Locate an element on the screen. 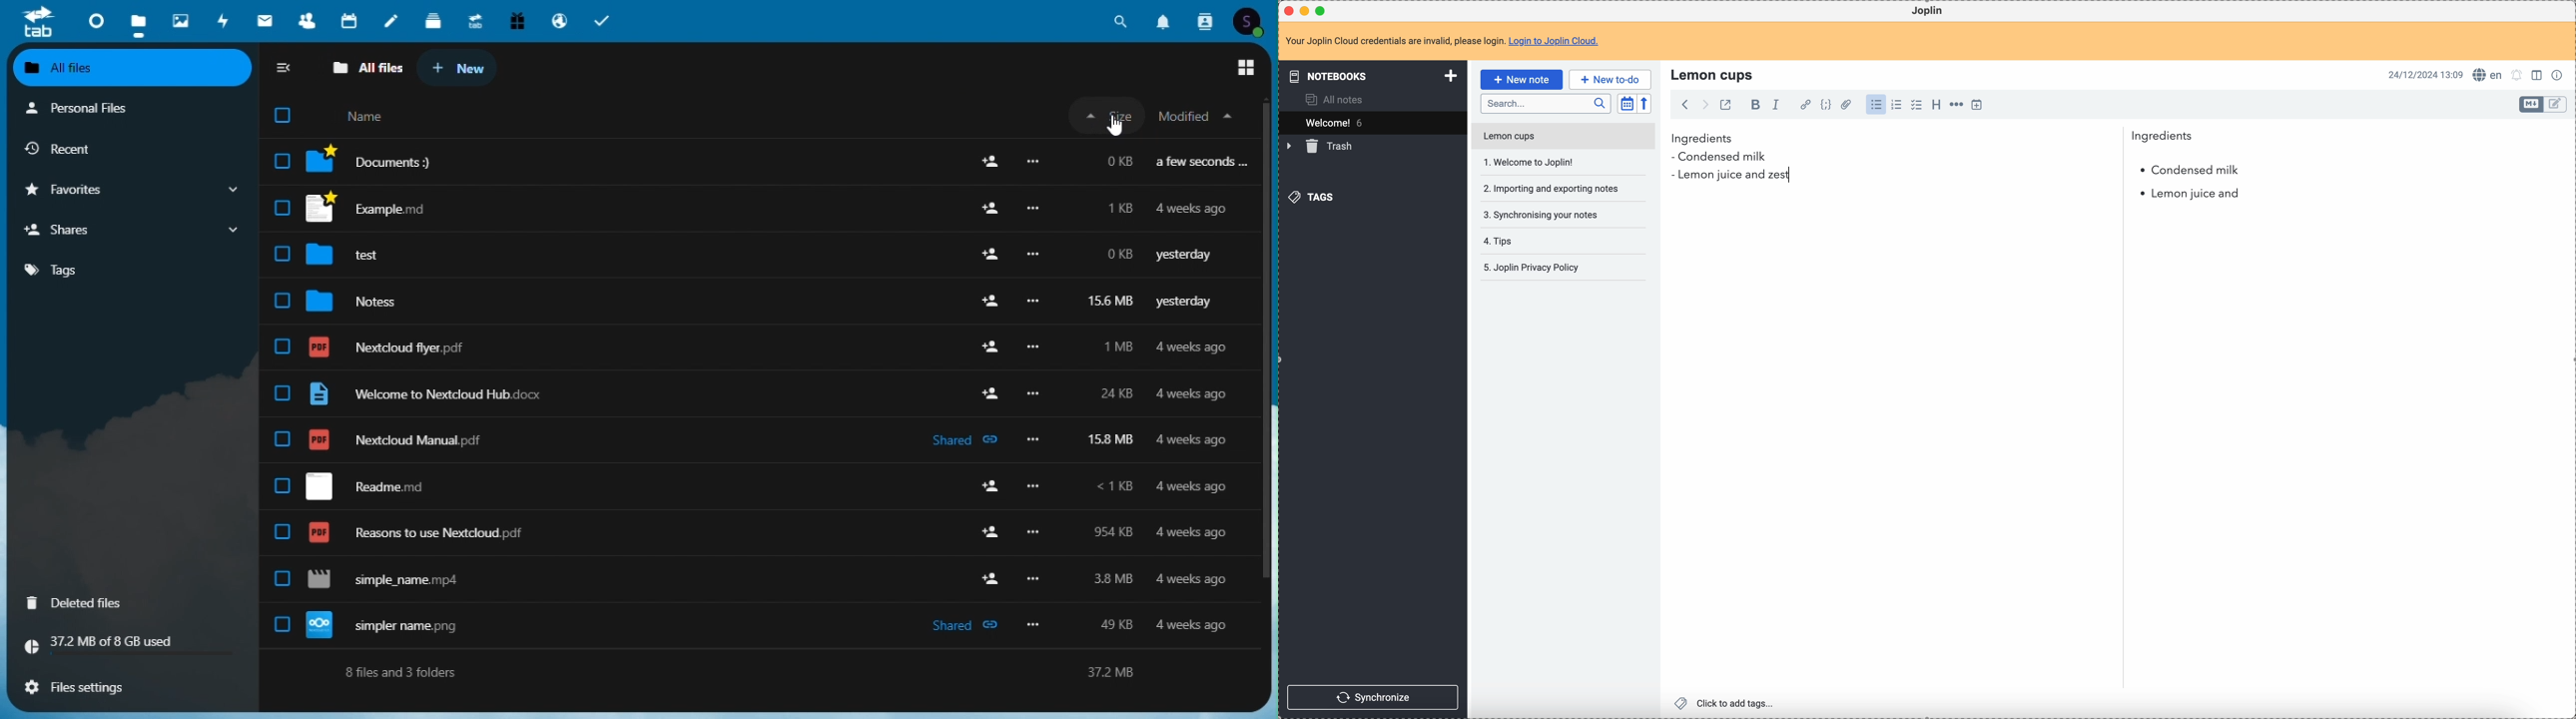 The image size is (2576, 728). click to add tags is located at coordinates (1727, 703).